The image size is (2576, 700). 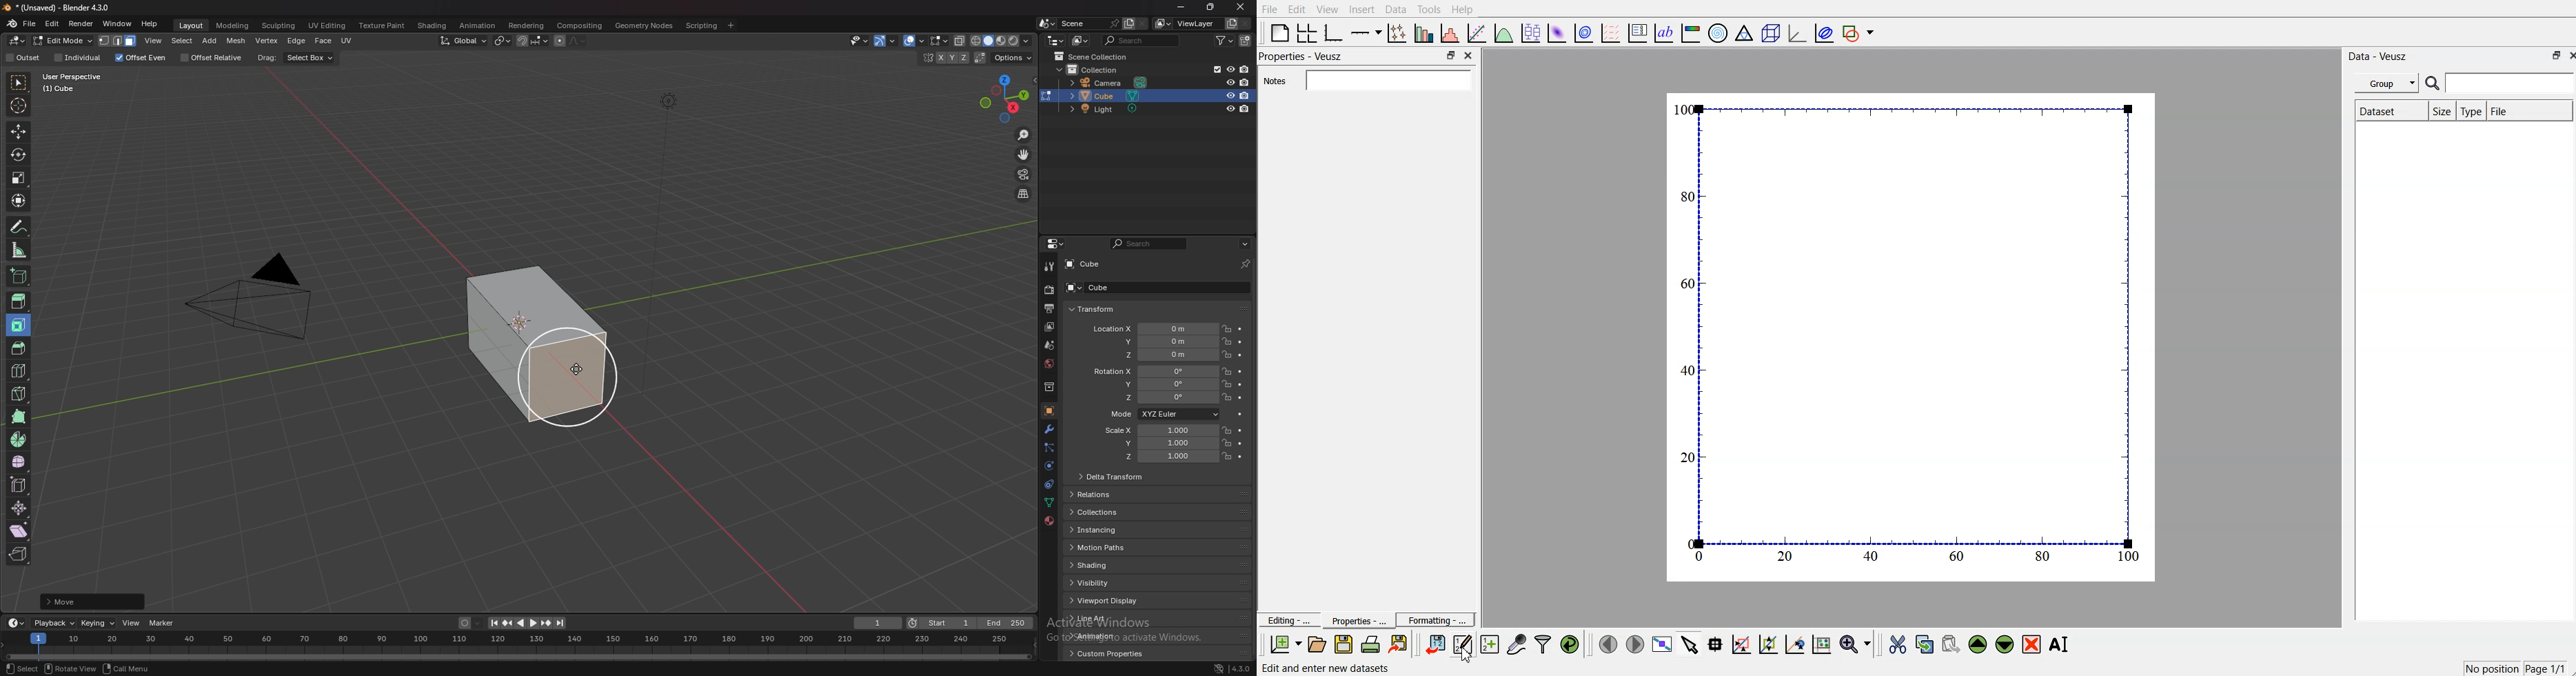 I want to click on select, so click(x=182, y=41).